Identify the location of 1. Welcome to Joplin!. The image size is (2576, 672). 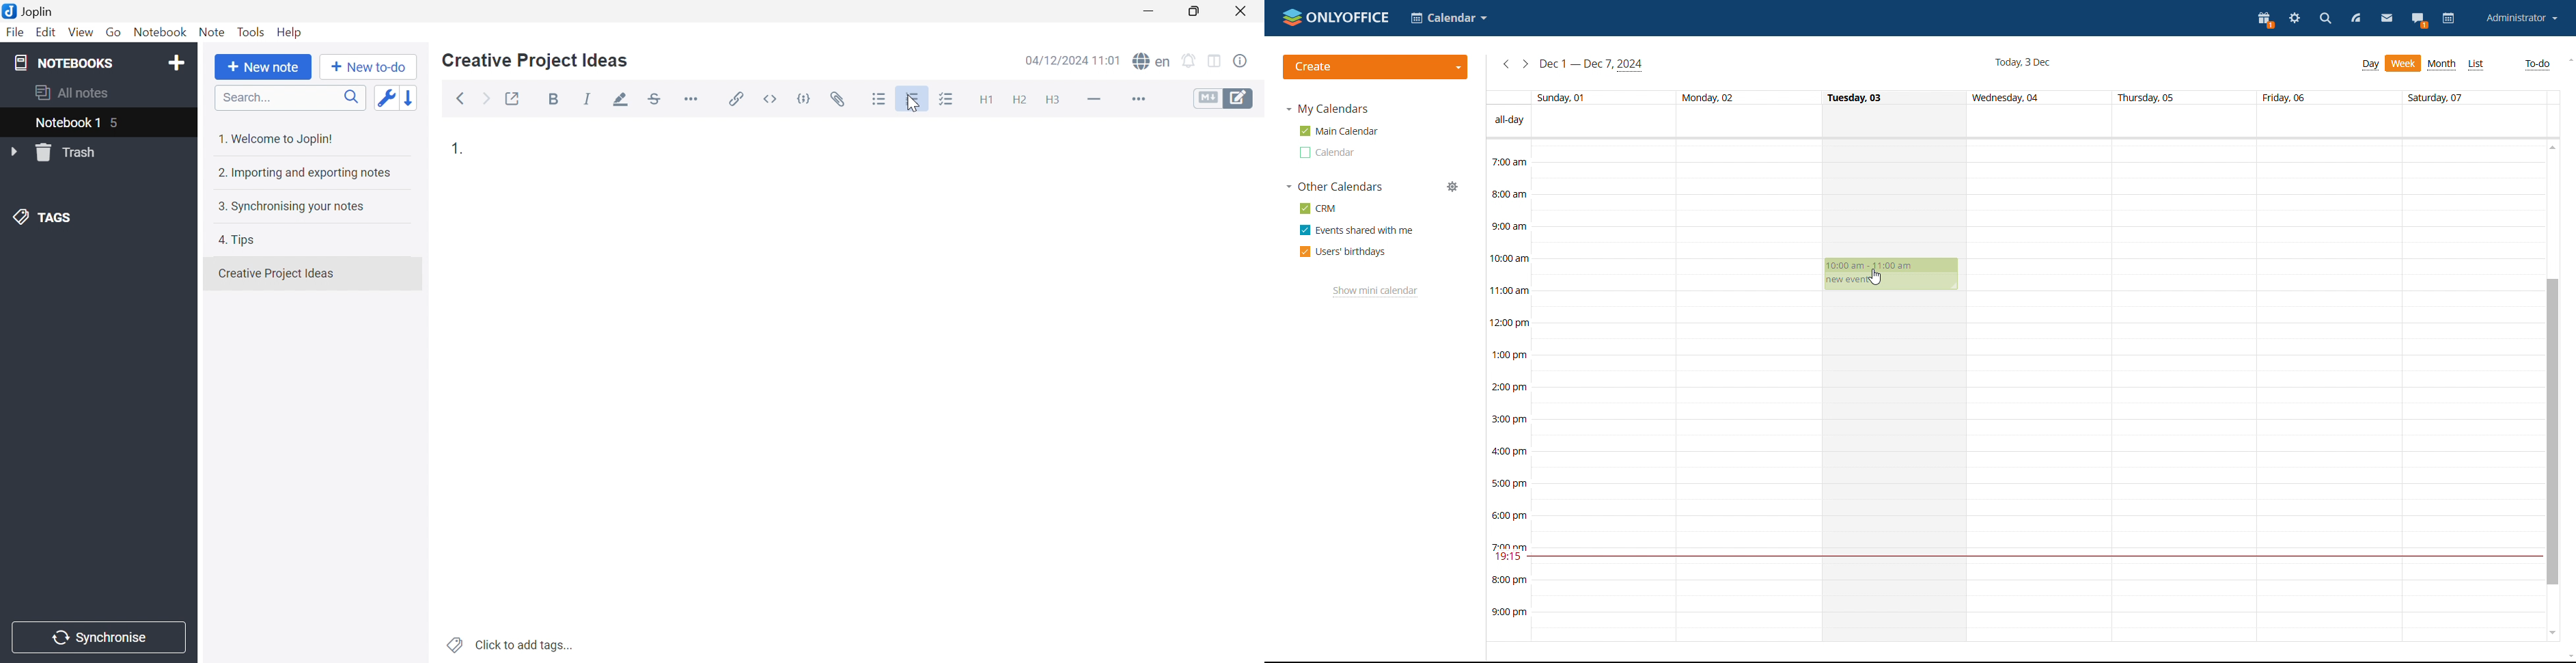
(281, 136).